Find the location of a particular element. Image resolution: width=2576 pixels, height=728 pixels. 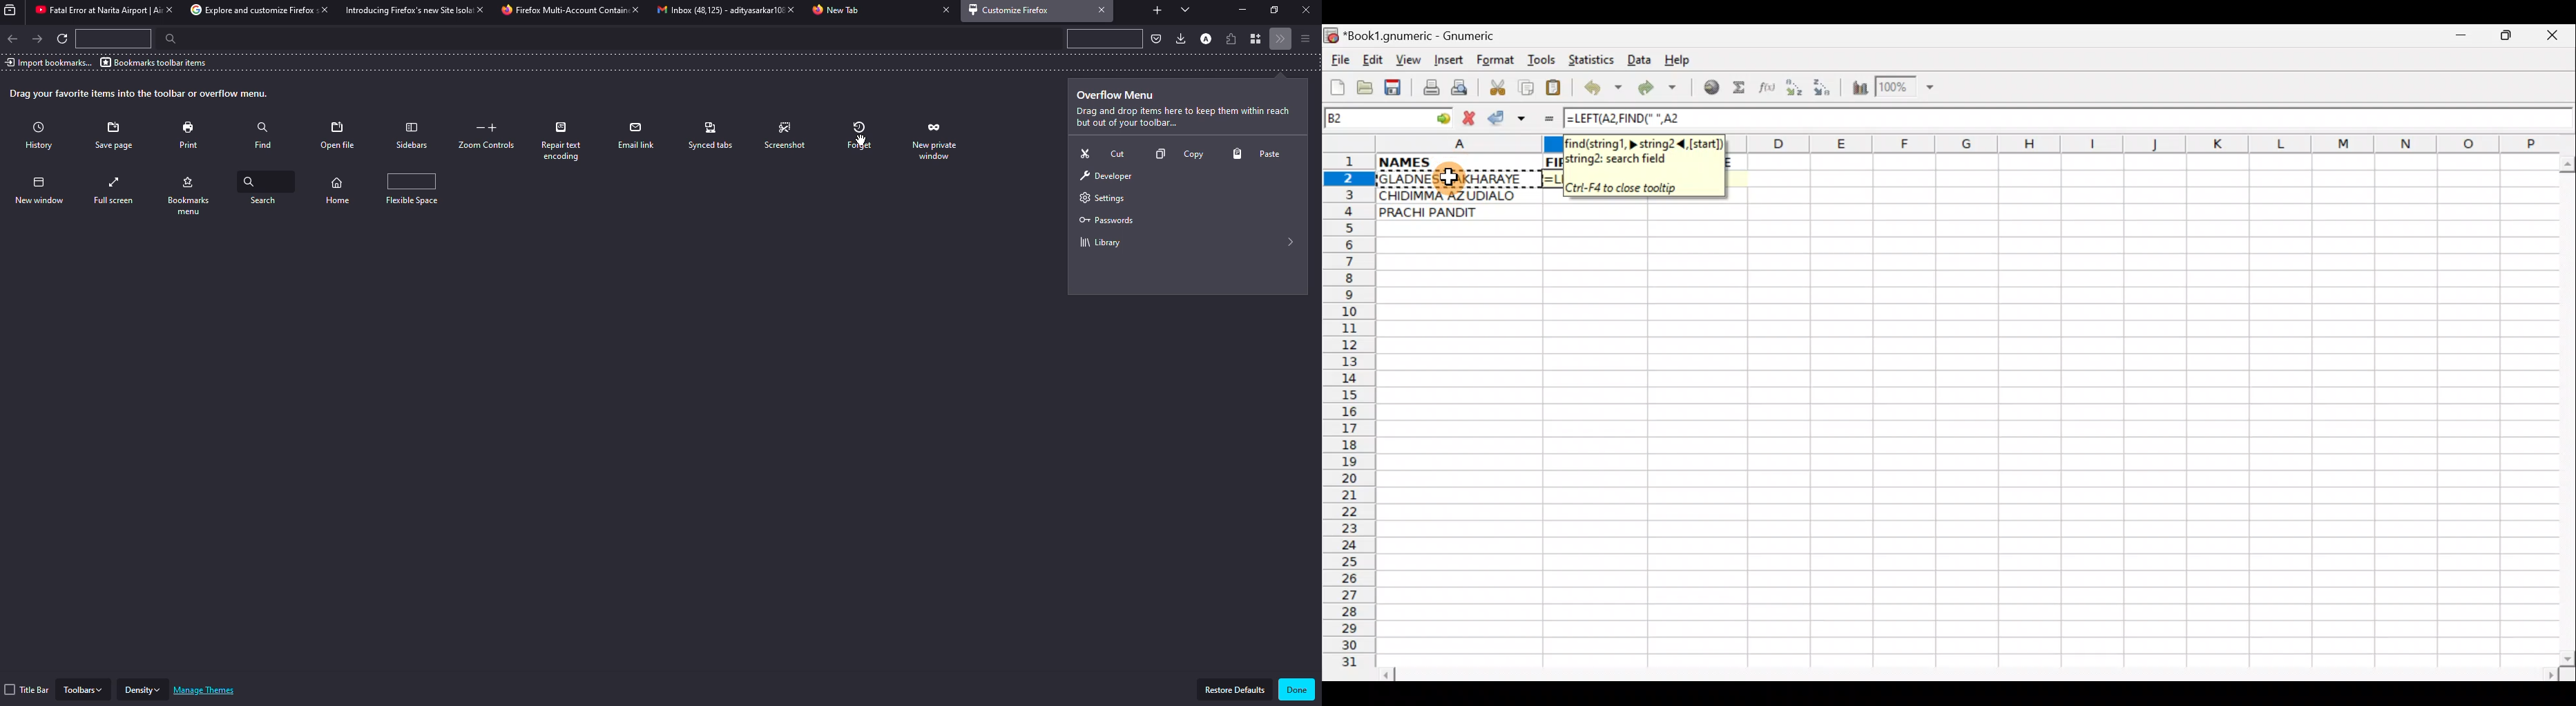

repair text encoding is located at coordinates (566, 141).